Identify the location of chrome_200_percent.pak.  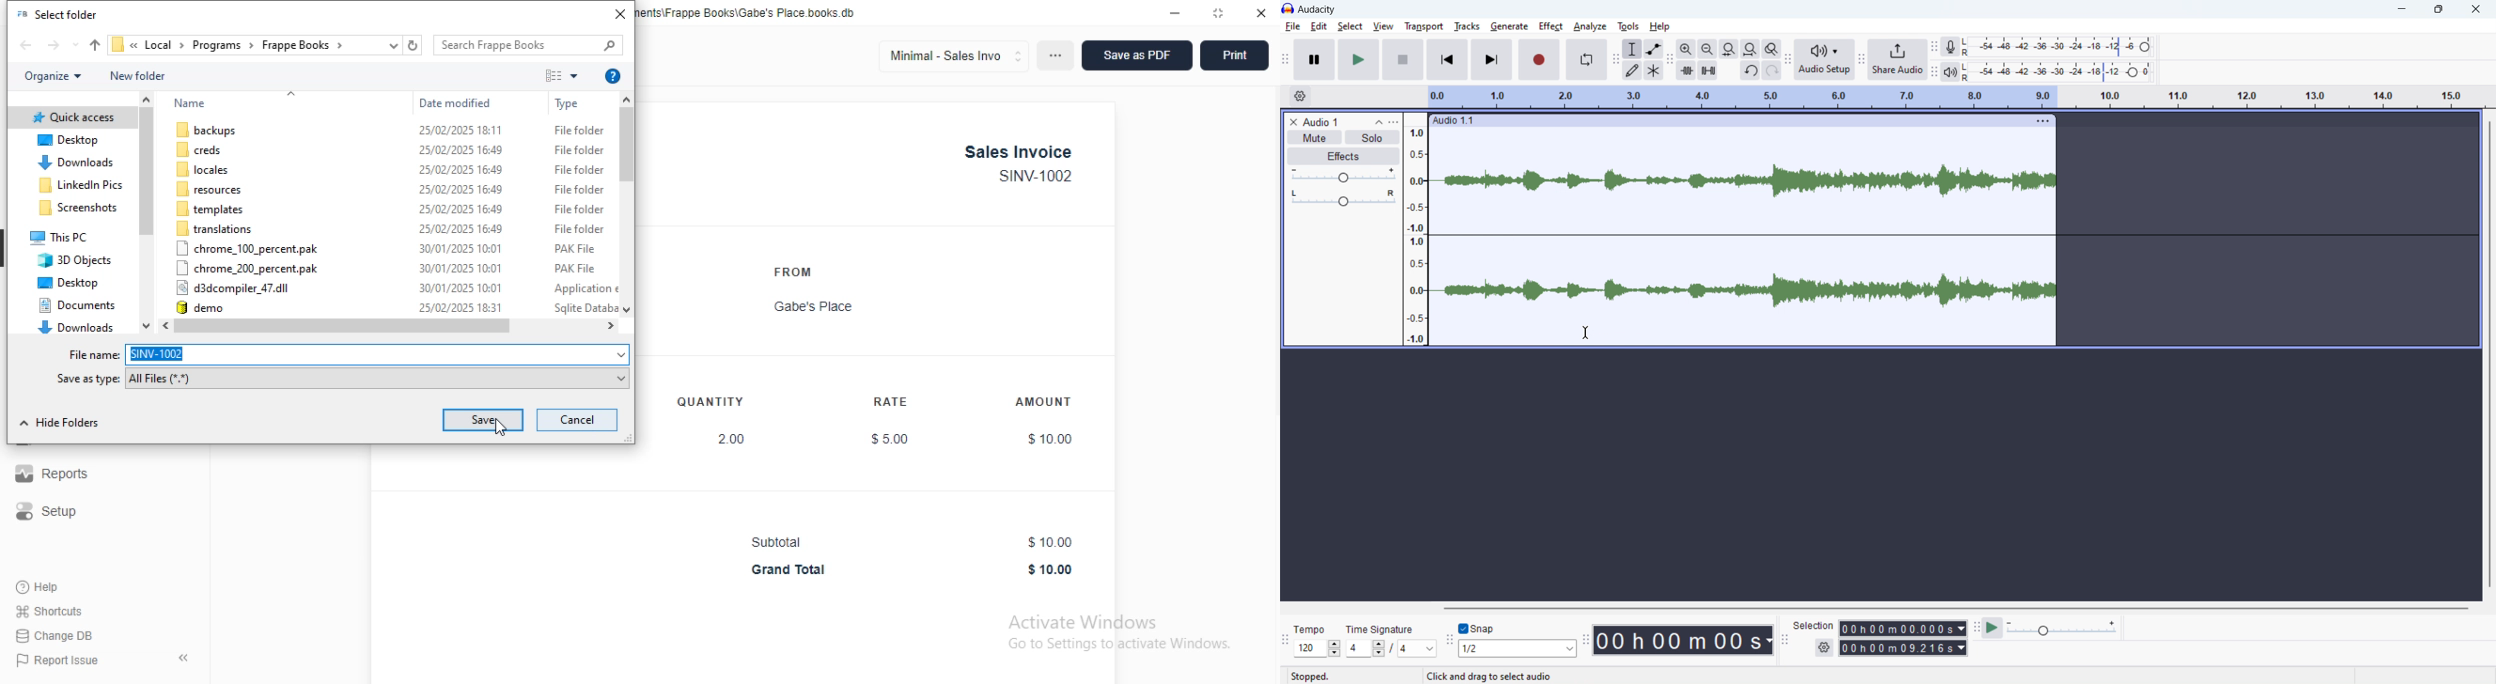
(247, 268).